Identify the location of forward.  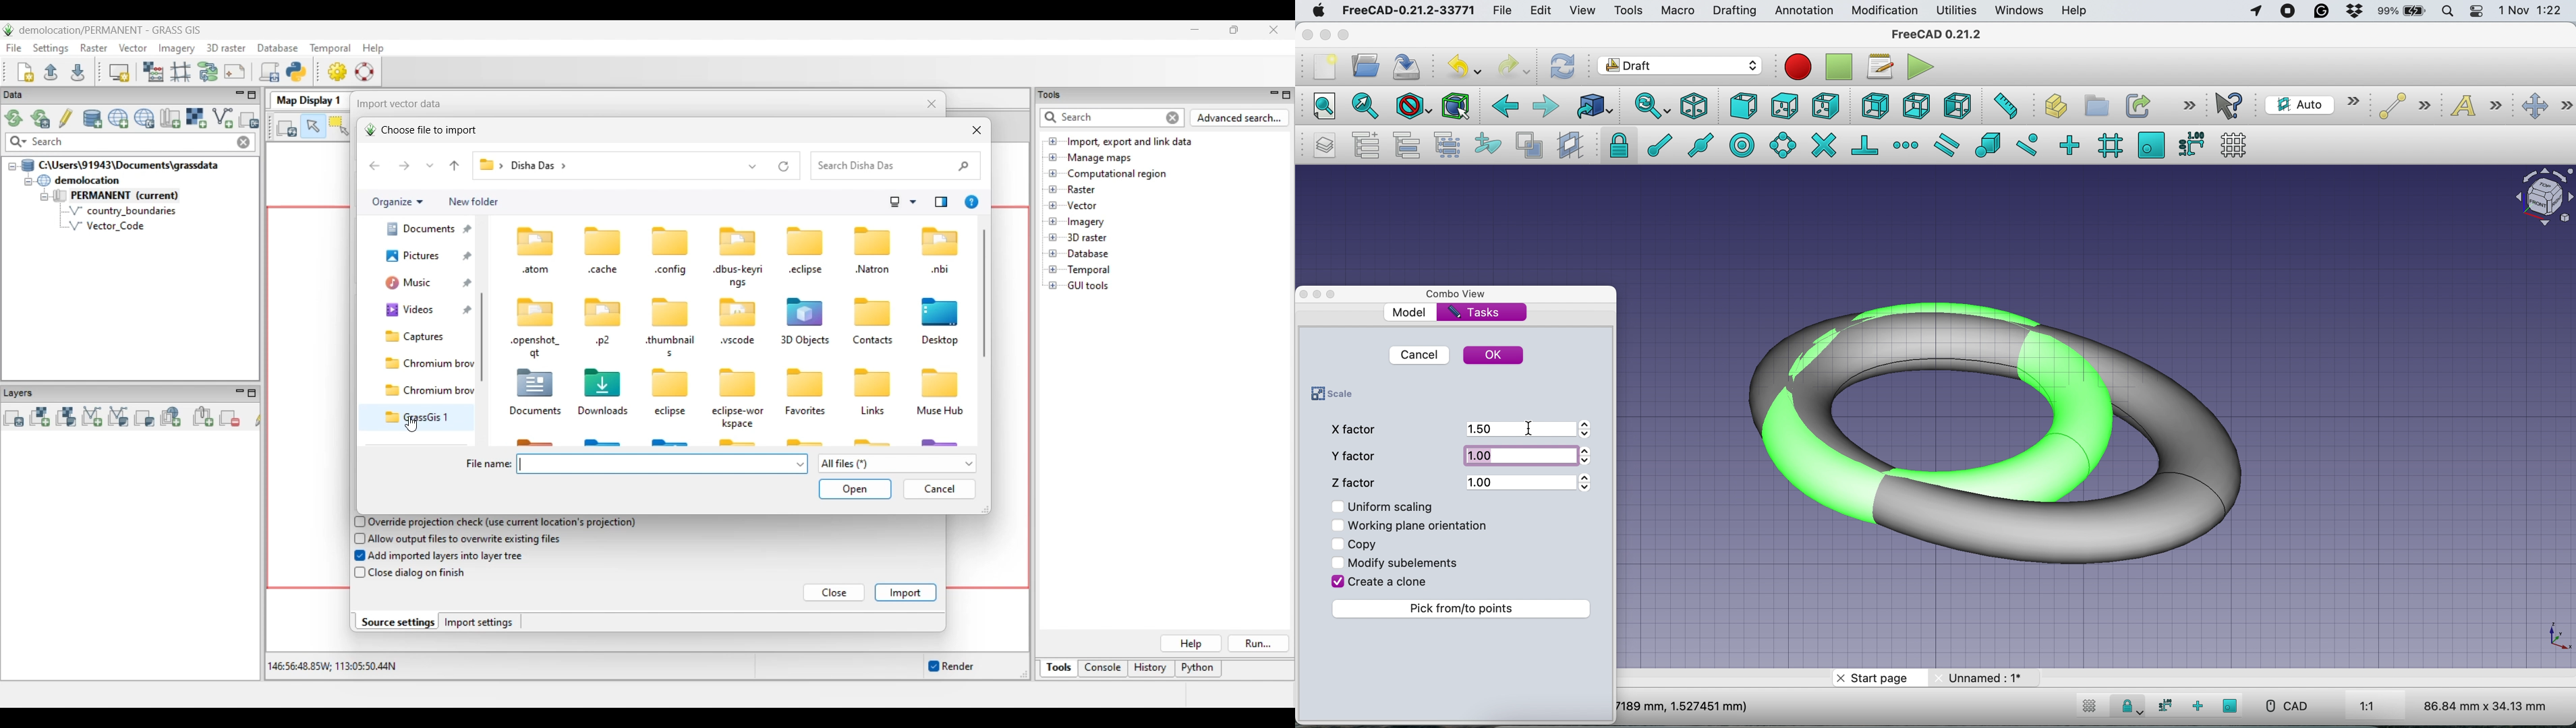
(1547, 108).